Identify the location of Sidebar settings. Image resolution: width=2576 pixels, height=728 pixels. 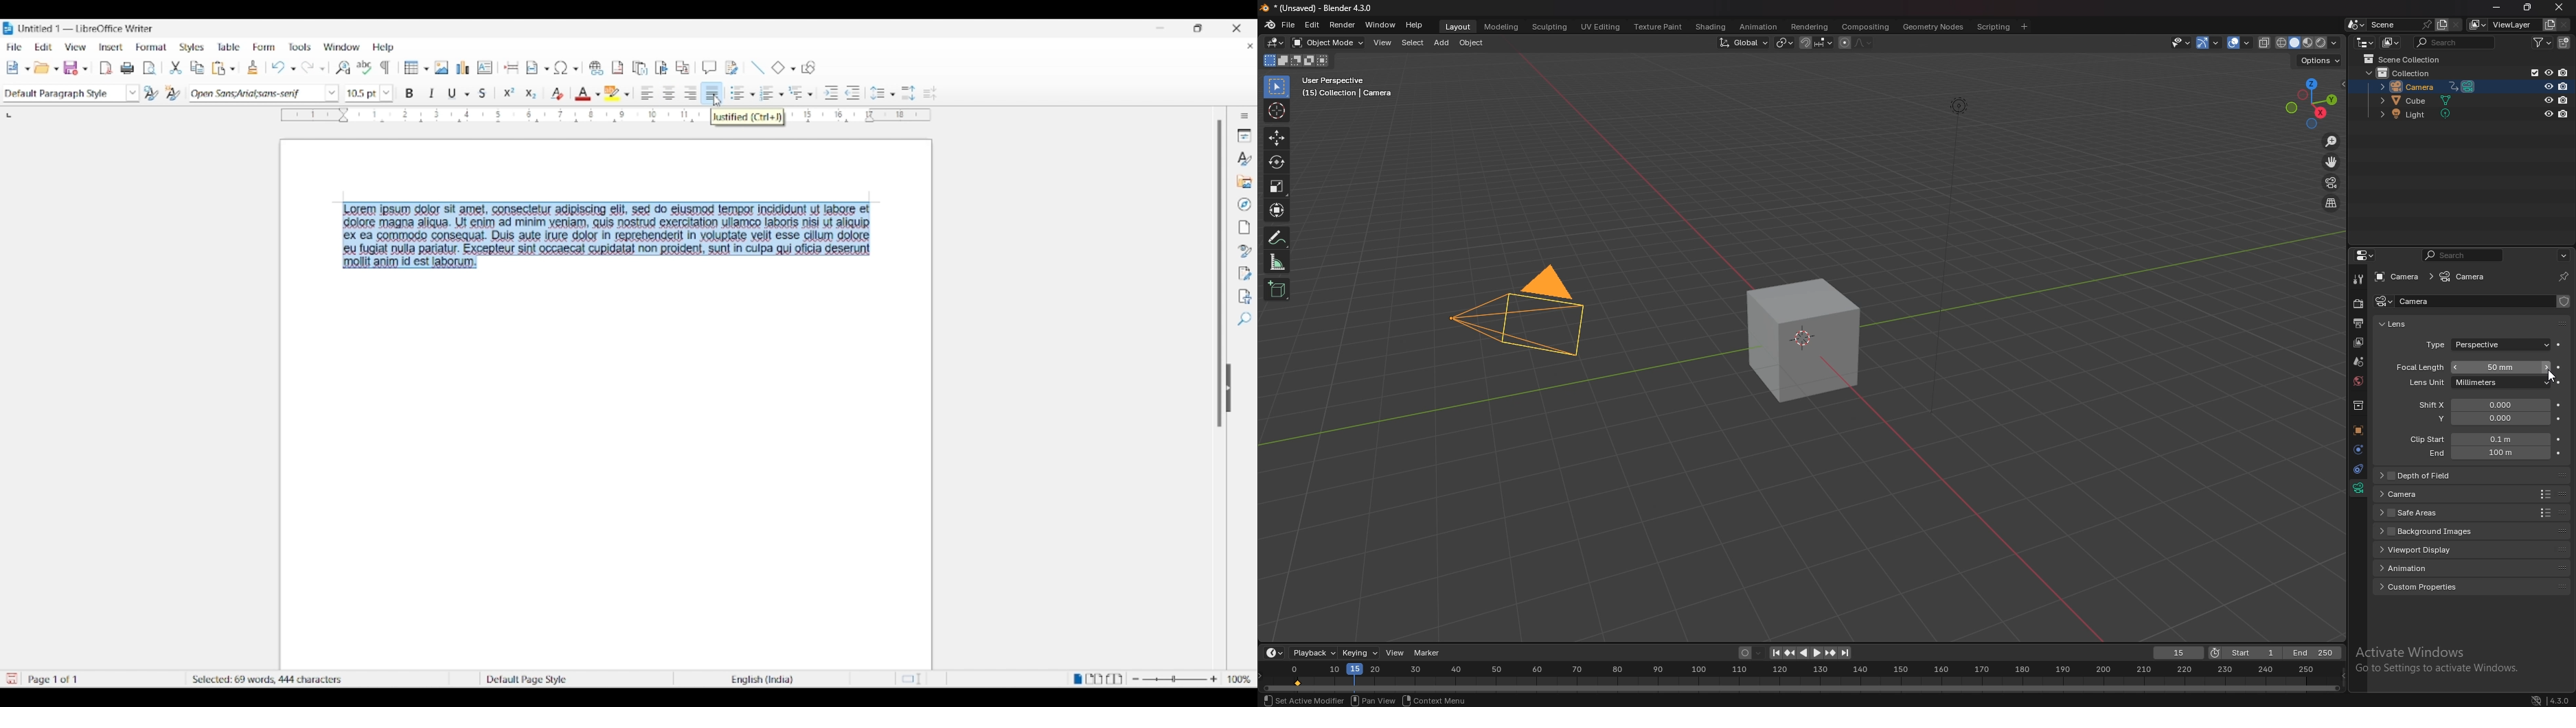
(1244, 116).